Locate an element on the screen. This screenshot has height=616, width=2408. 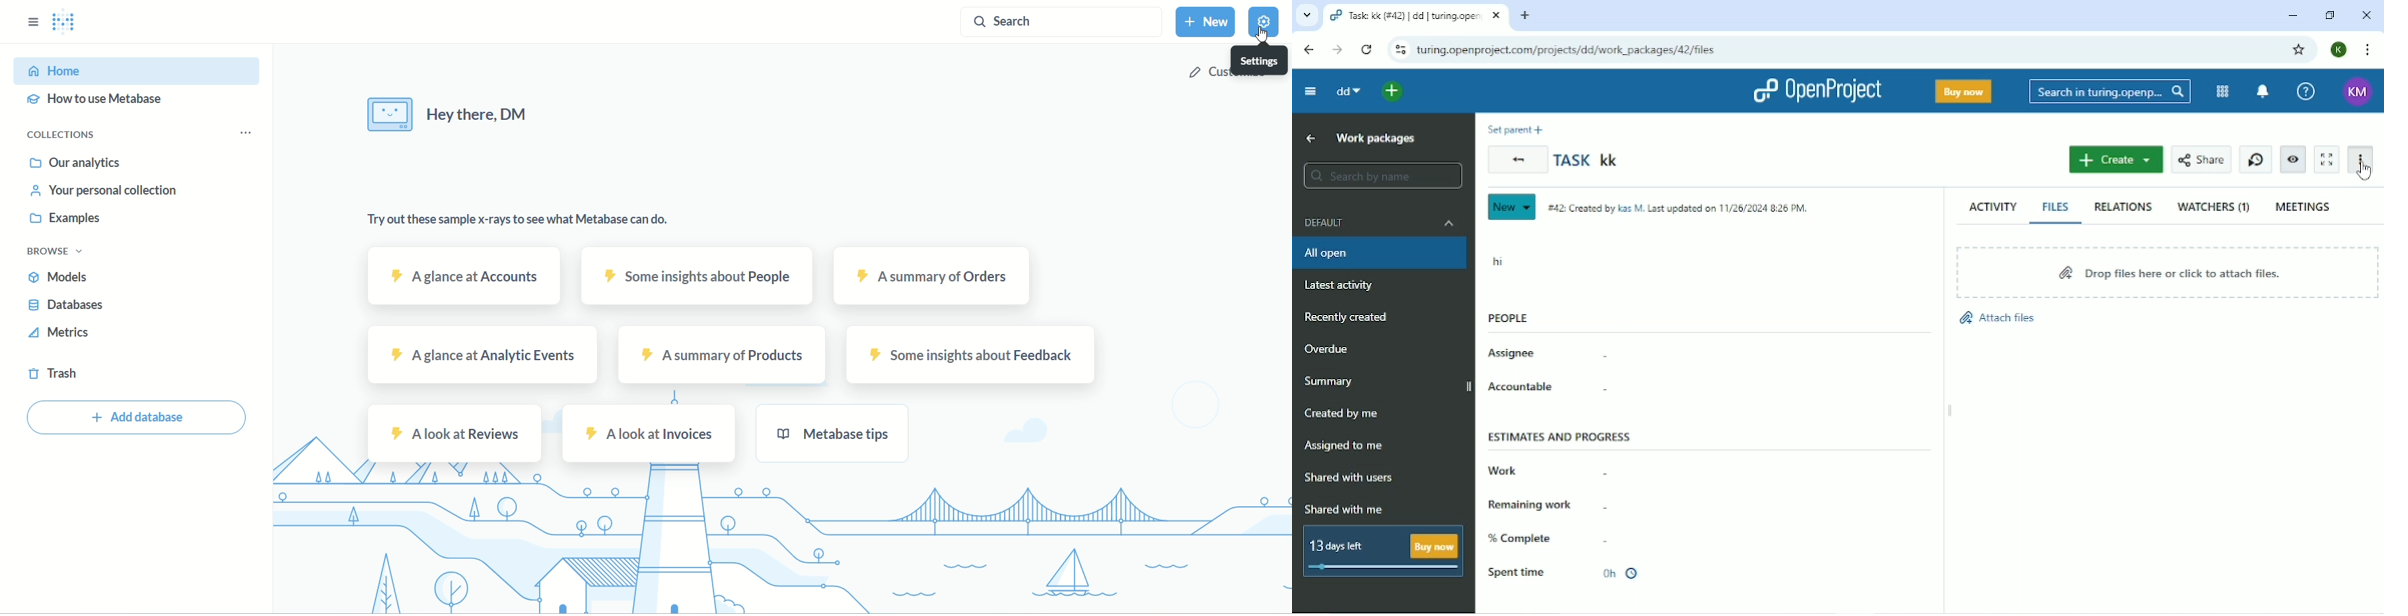
our analytics is located at coordinates (71, 163).